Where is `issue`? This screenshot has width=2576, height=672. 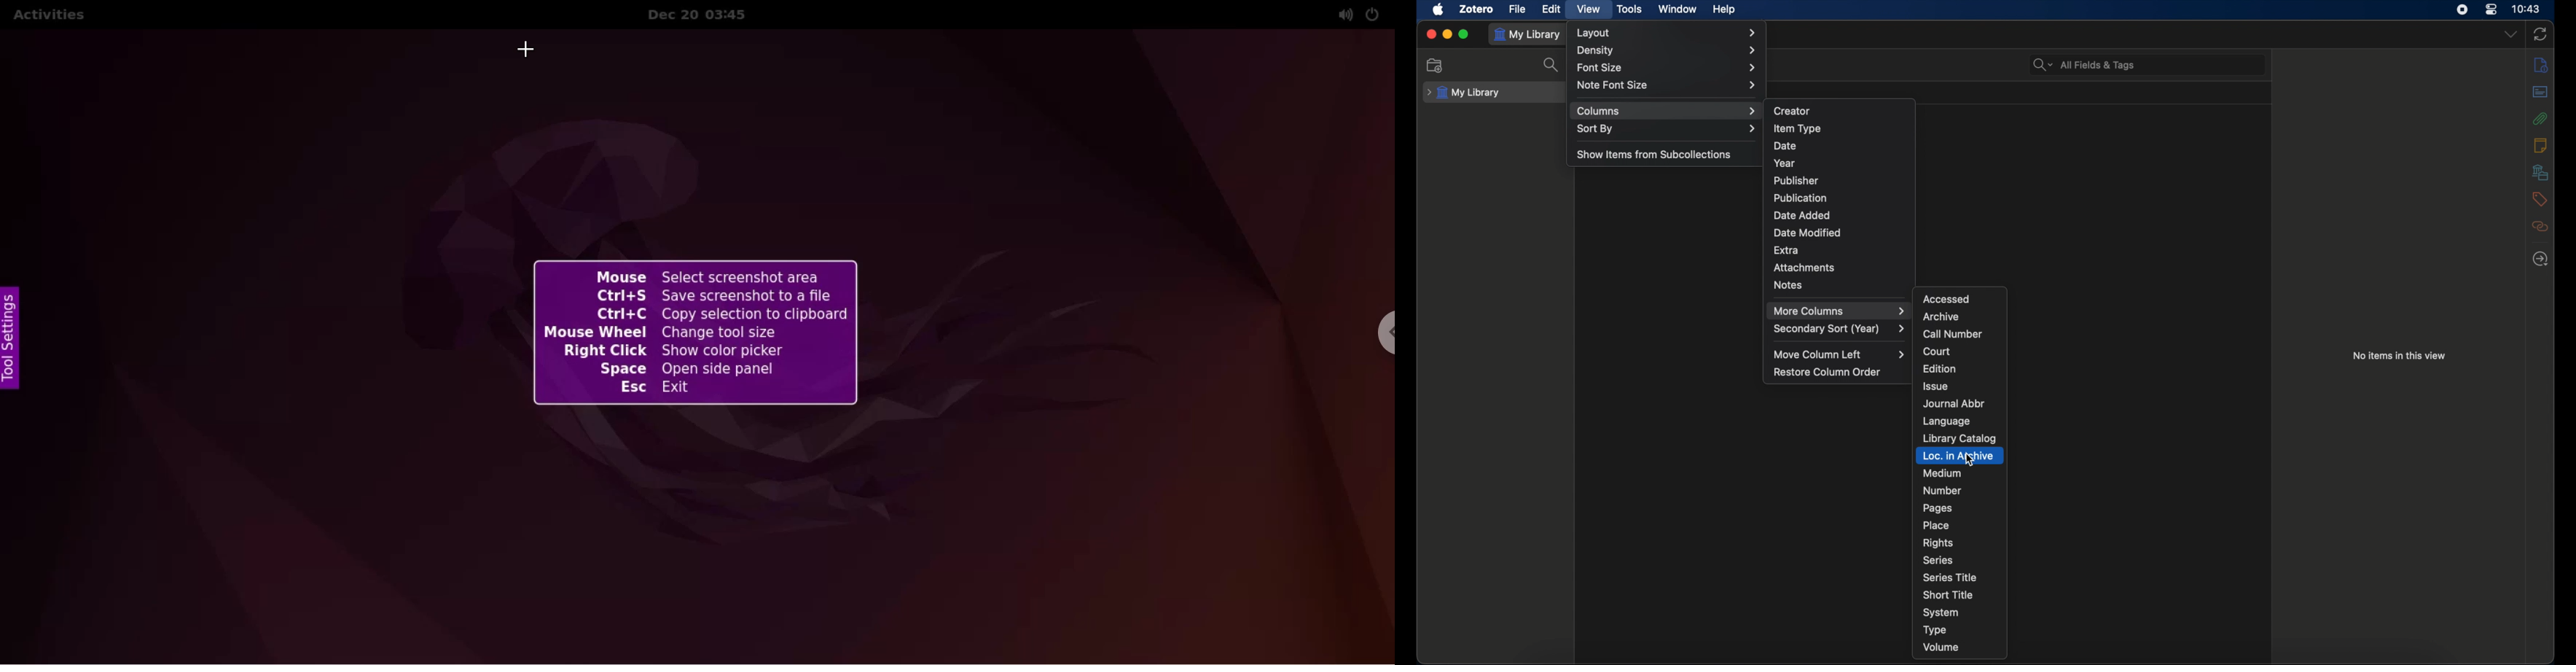
issue is located at coordinates (1935, 386).